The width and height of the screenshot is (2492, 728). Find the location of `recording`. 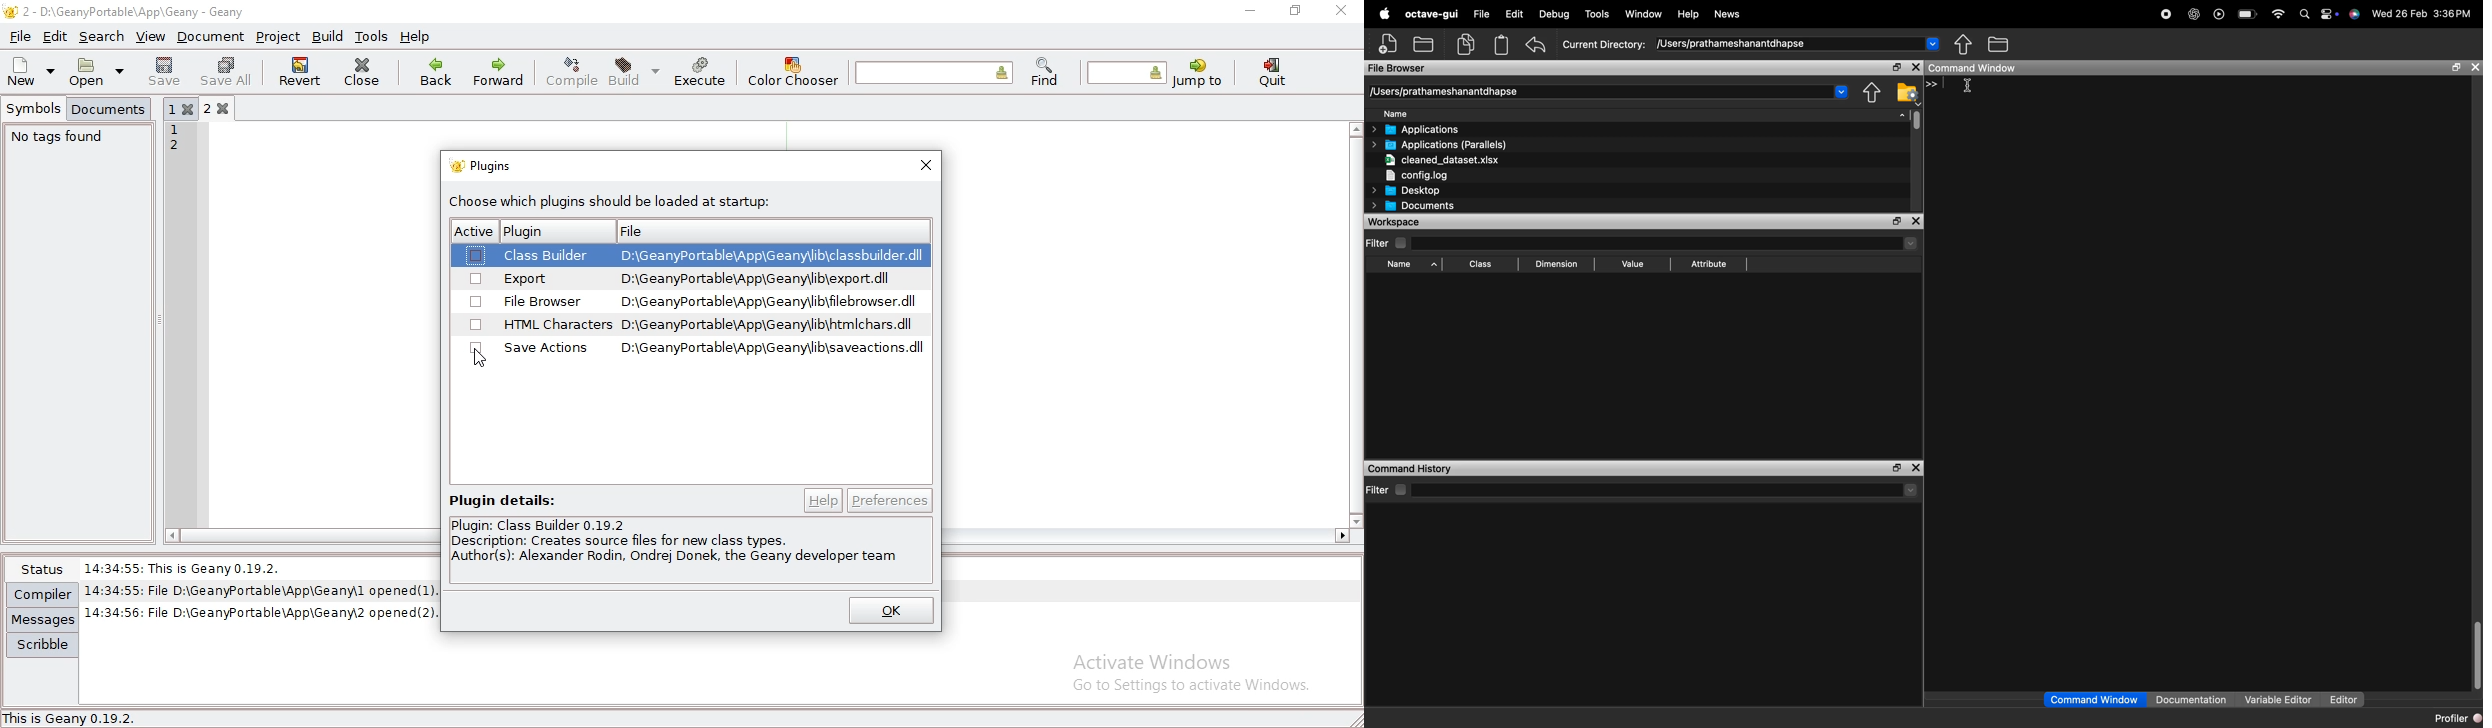

recording is located at coordinates (2168, 14).